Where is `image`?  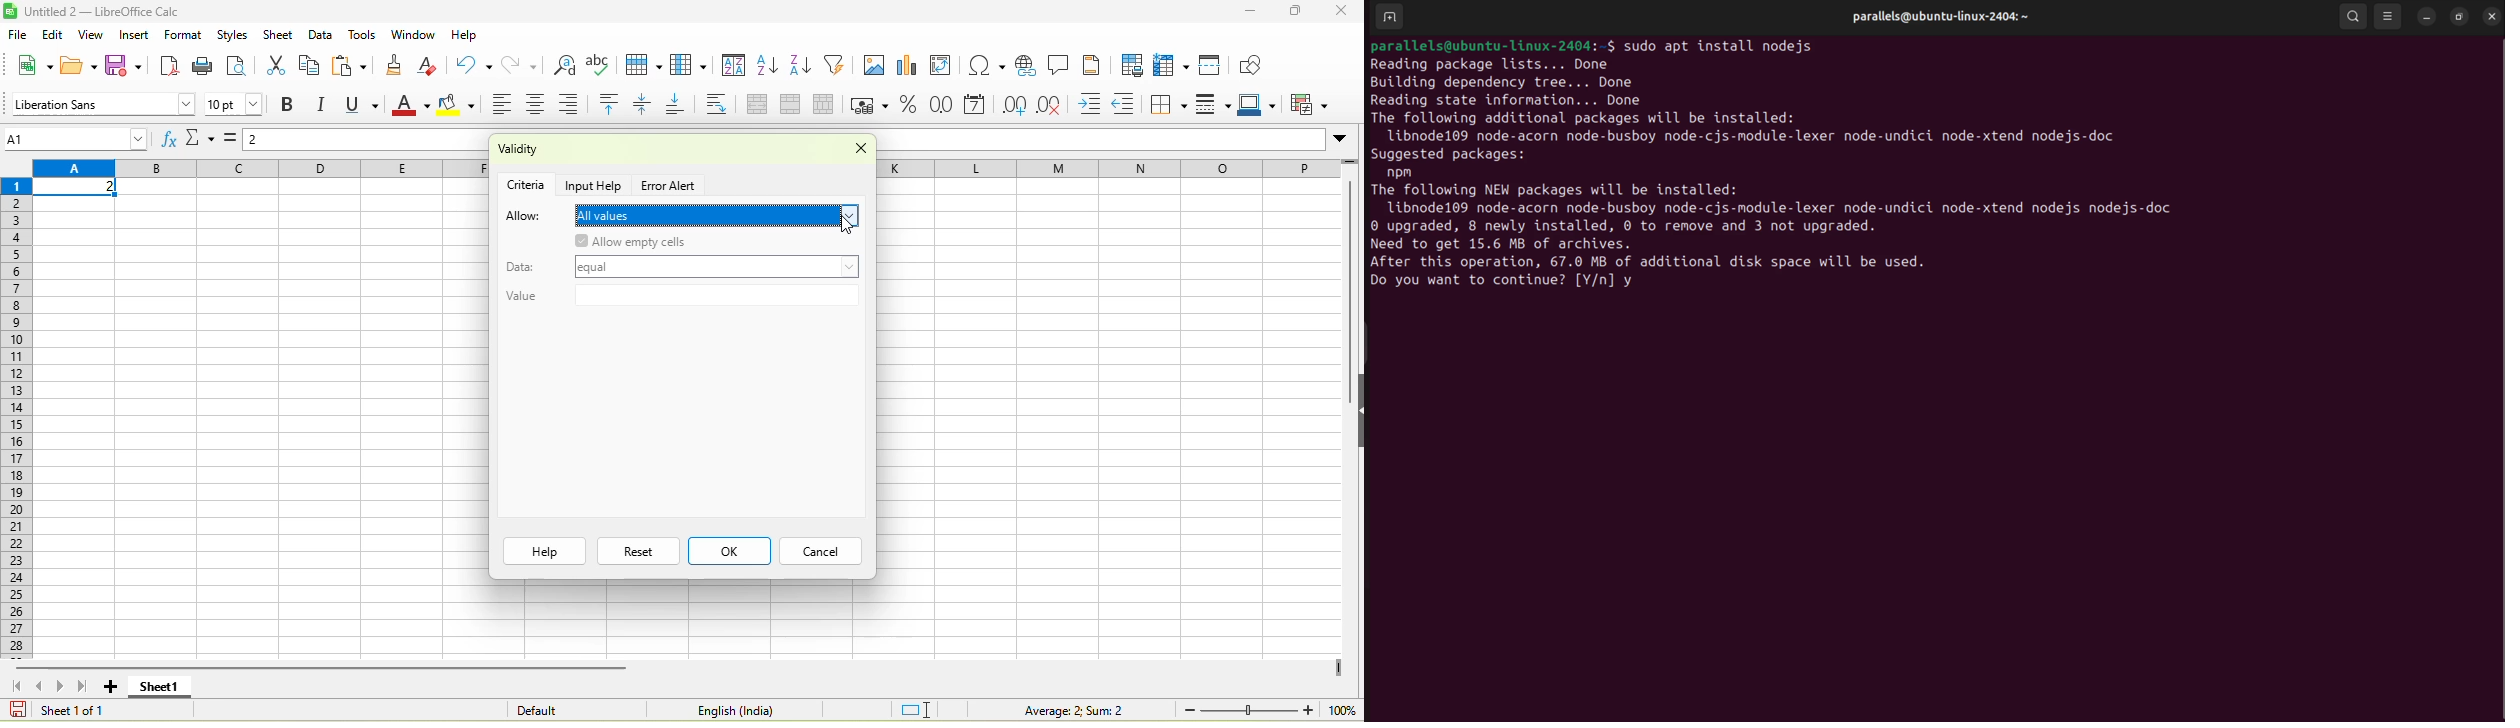 image is located at coordinates (873, 67).